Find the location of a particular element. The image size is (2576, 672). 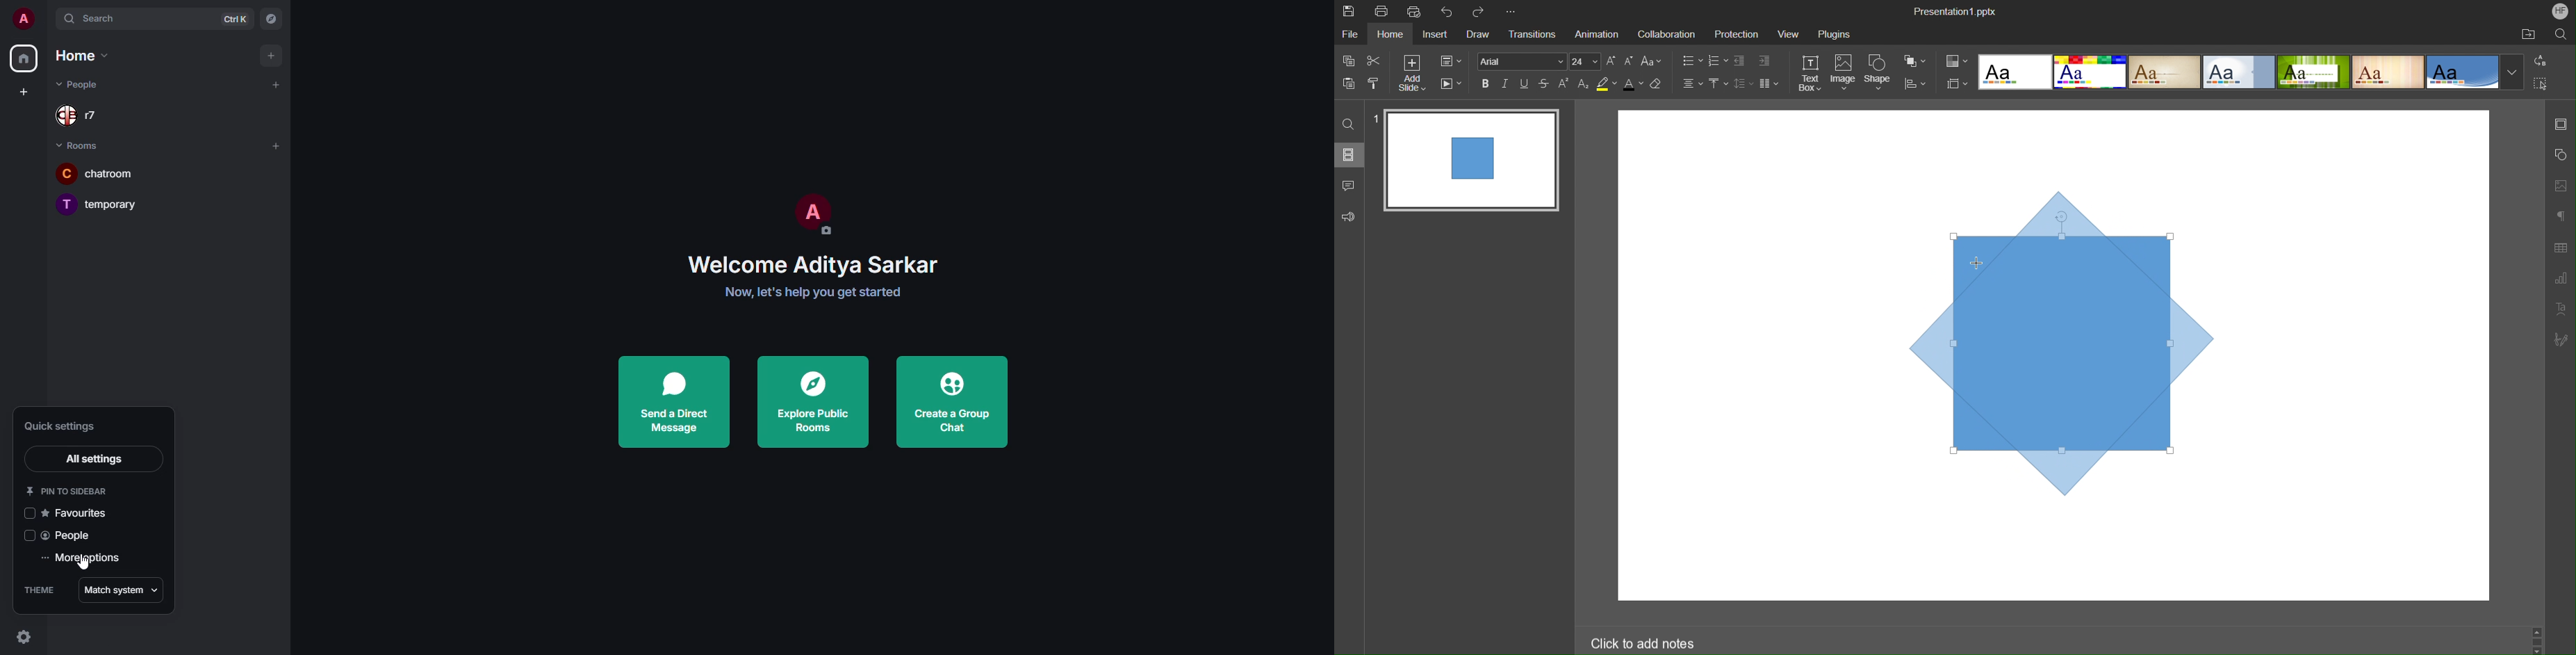

pin to sidebar is located at coordinates (69, 489).